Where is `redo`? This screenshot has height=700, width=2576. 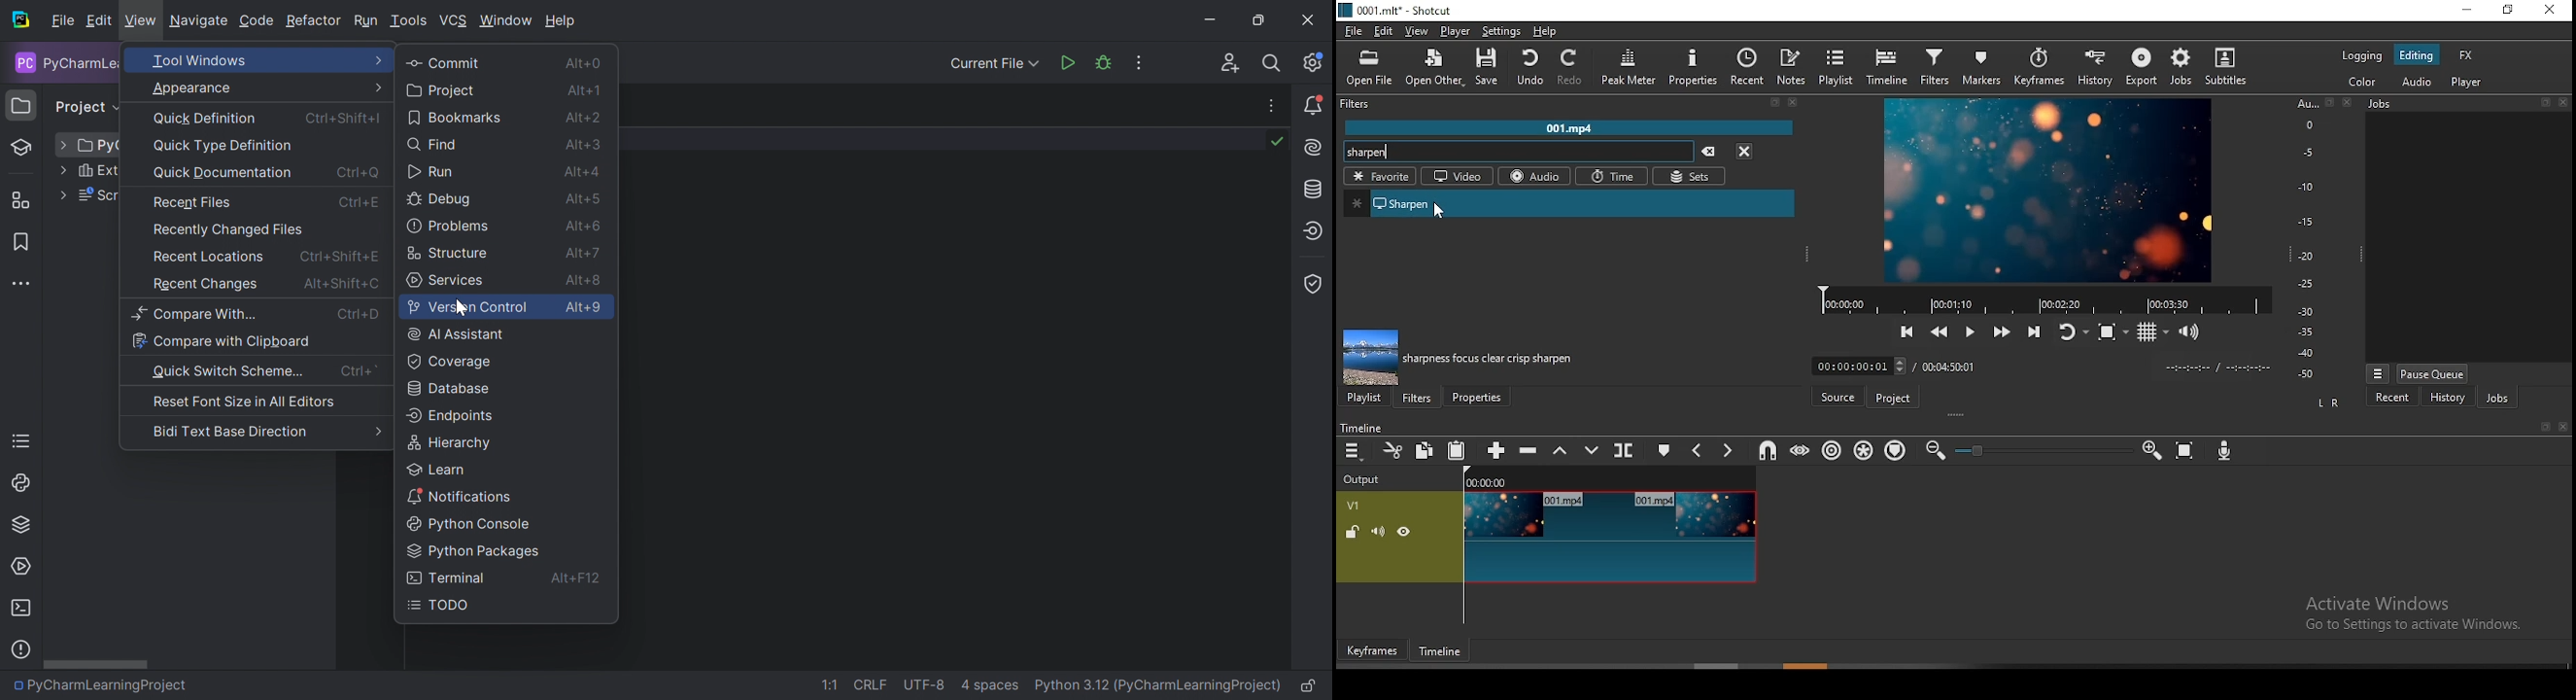 redo is located at coordinates (1570, 68).